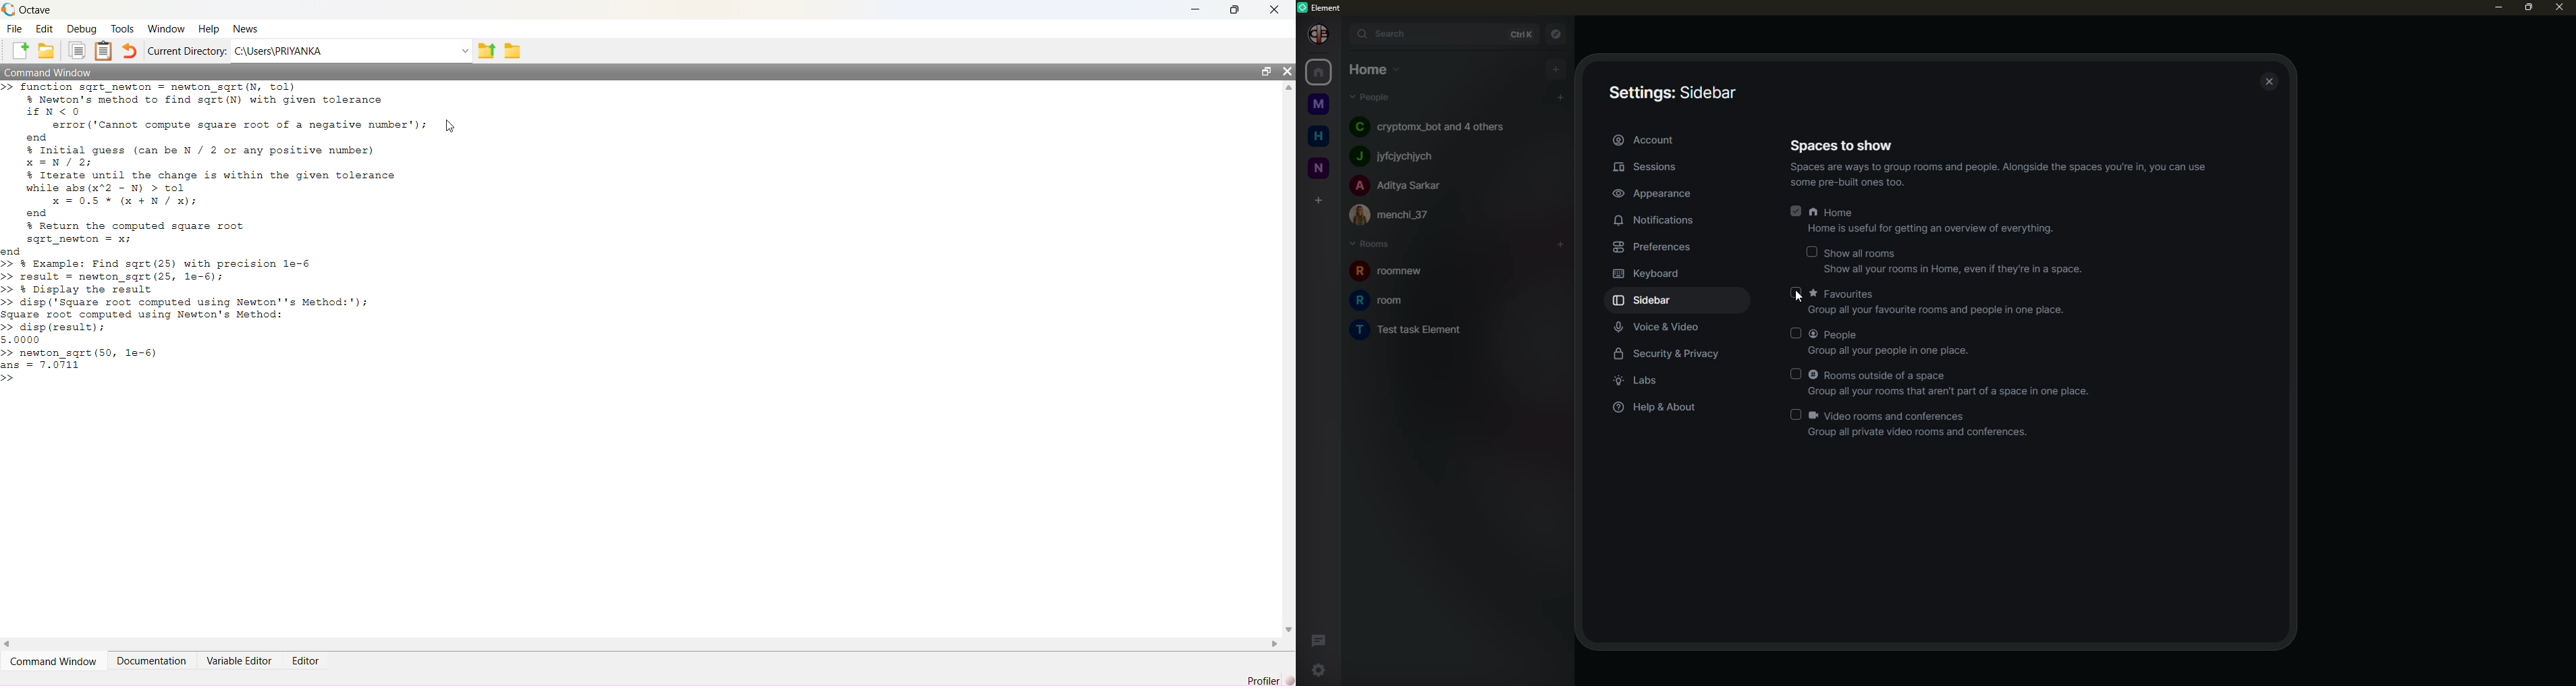 This screenshot has height=700, width=2576. What do you see at coordinates (304, 658) in the screenshot?
I see `Editor` at bounding box center [304, 658].